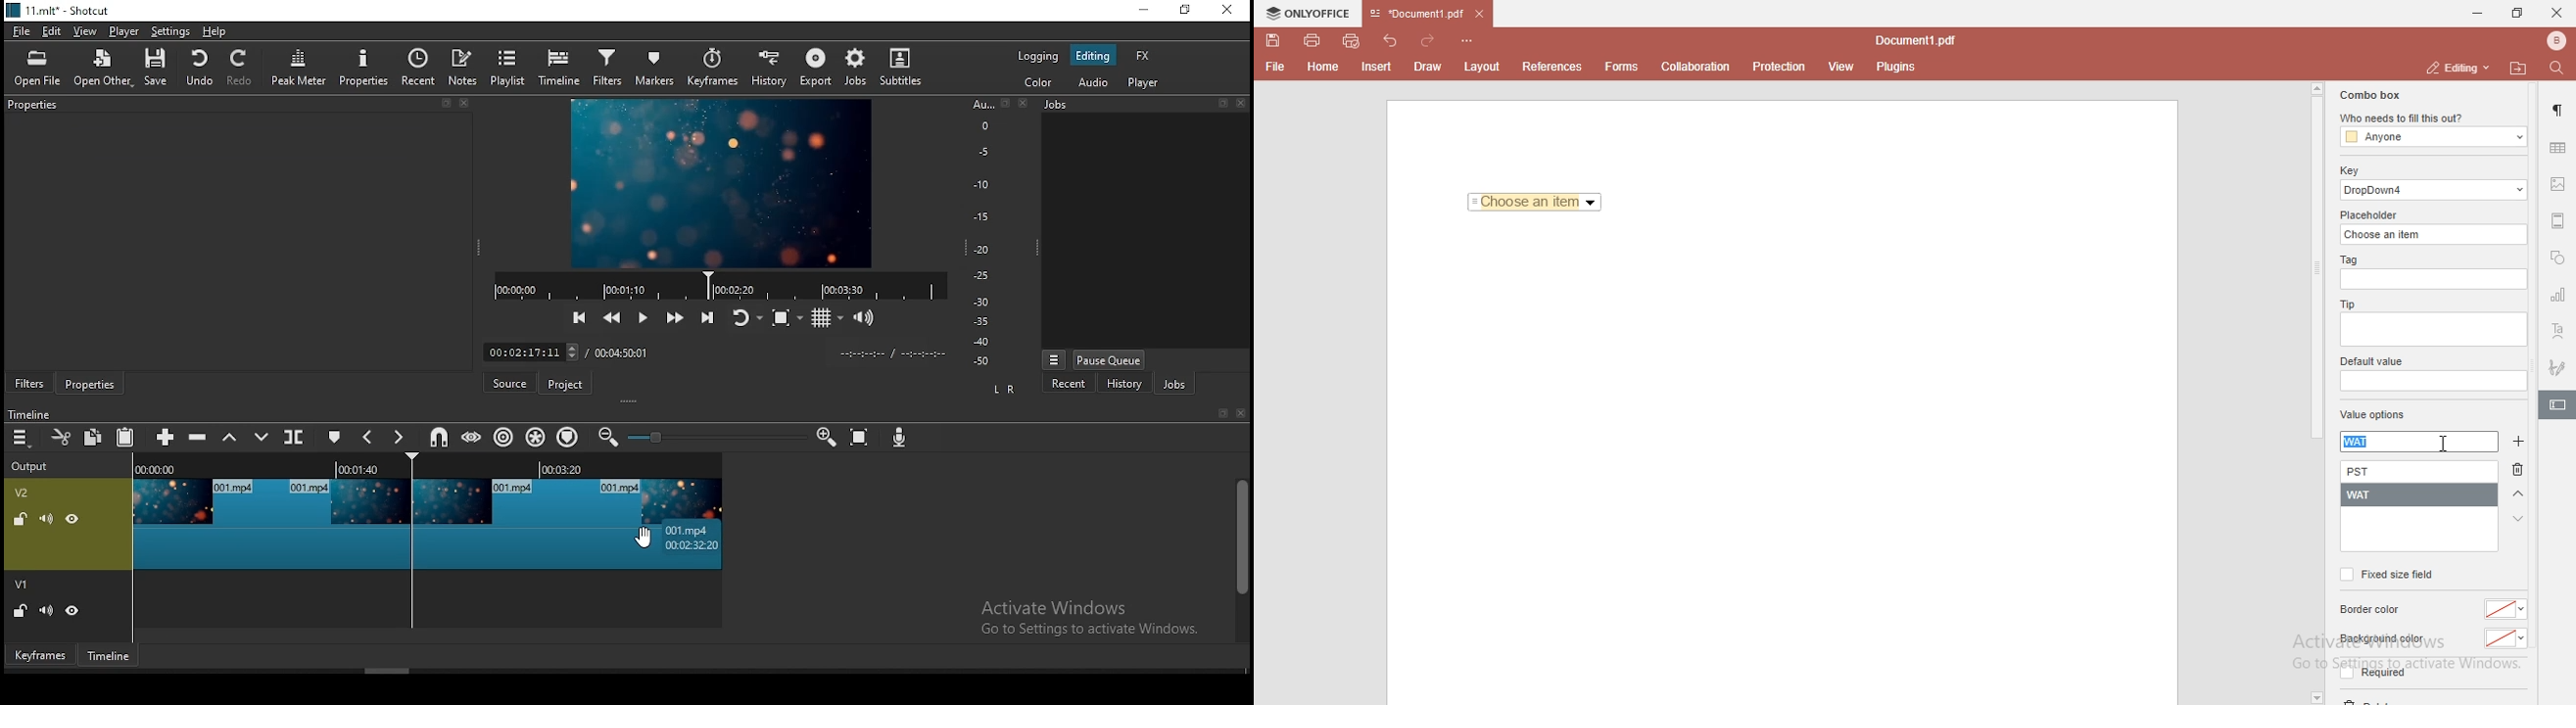 The height and width of the screenshot is (728, 2576). What do you see at coordinates (474, 436) in the screenshot?
I see `scrub while dragging` at bounding box center [474, 436].